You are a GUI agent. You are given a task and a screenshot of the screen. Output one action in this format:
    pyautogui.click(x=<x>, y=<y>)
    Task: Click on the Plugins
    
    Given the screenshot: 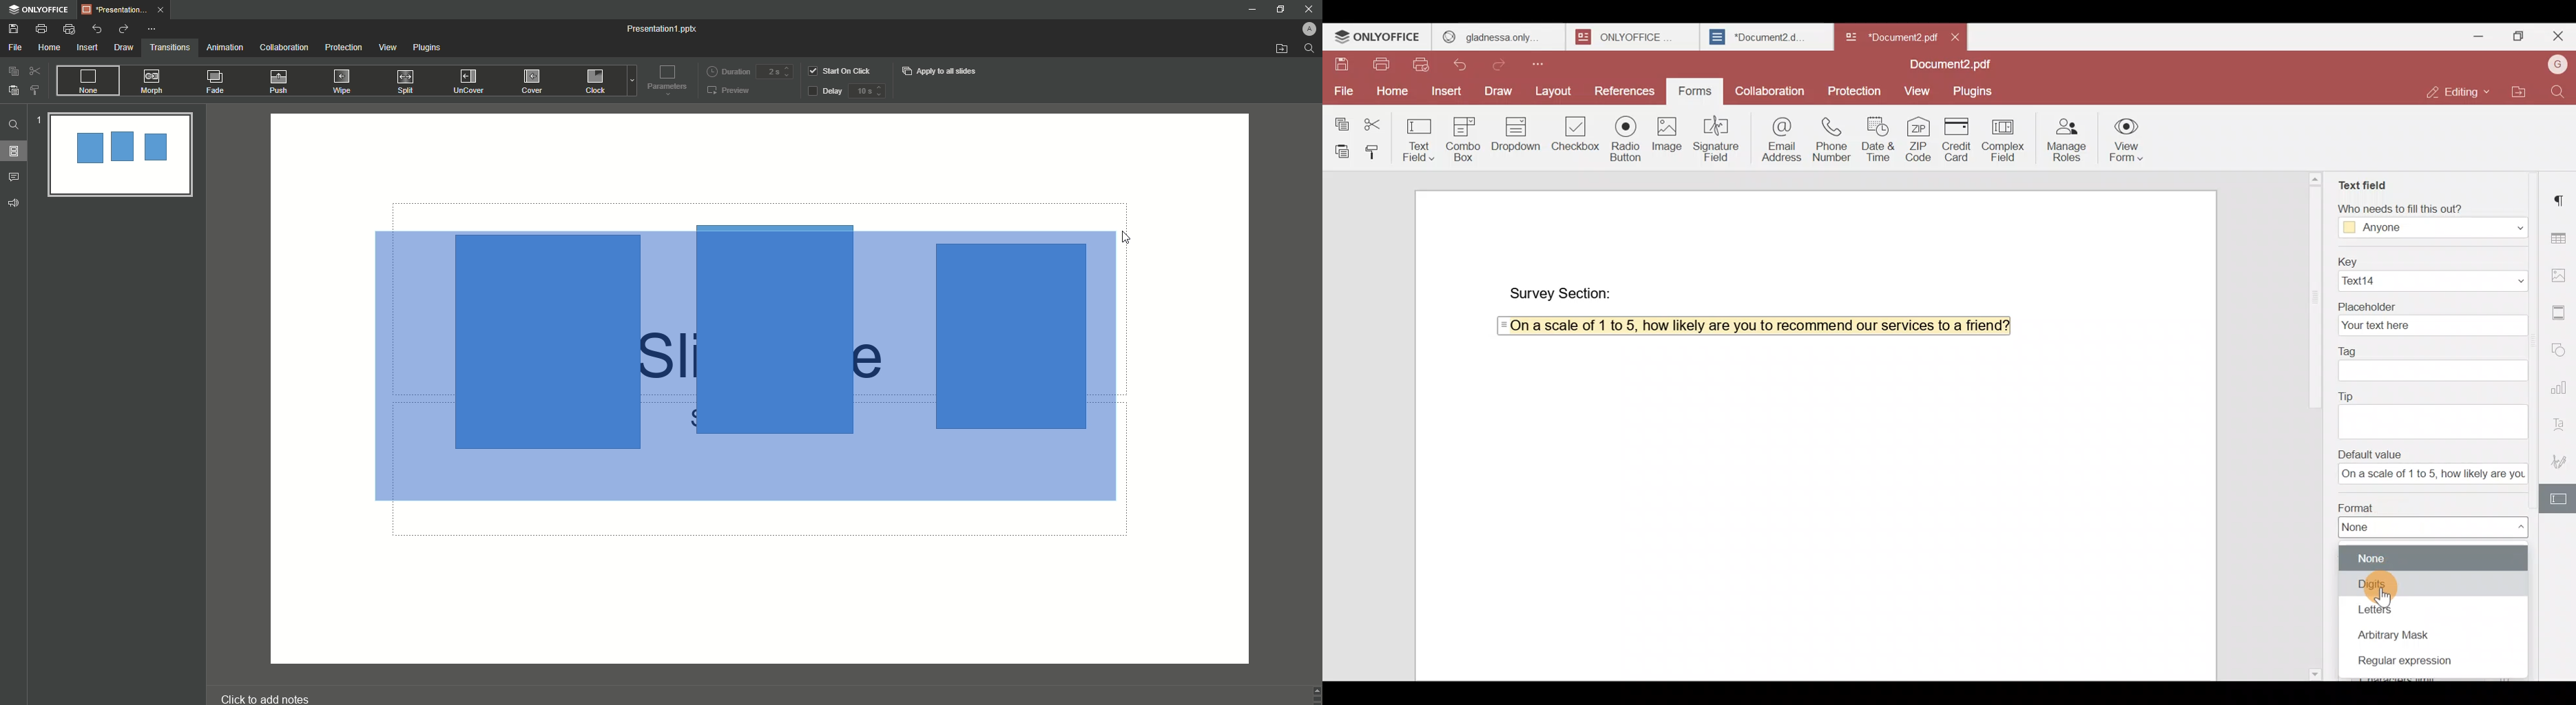 What is the action you would take?
    pyautogui.click(x=1974, y=90)
    